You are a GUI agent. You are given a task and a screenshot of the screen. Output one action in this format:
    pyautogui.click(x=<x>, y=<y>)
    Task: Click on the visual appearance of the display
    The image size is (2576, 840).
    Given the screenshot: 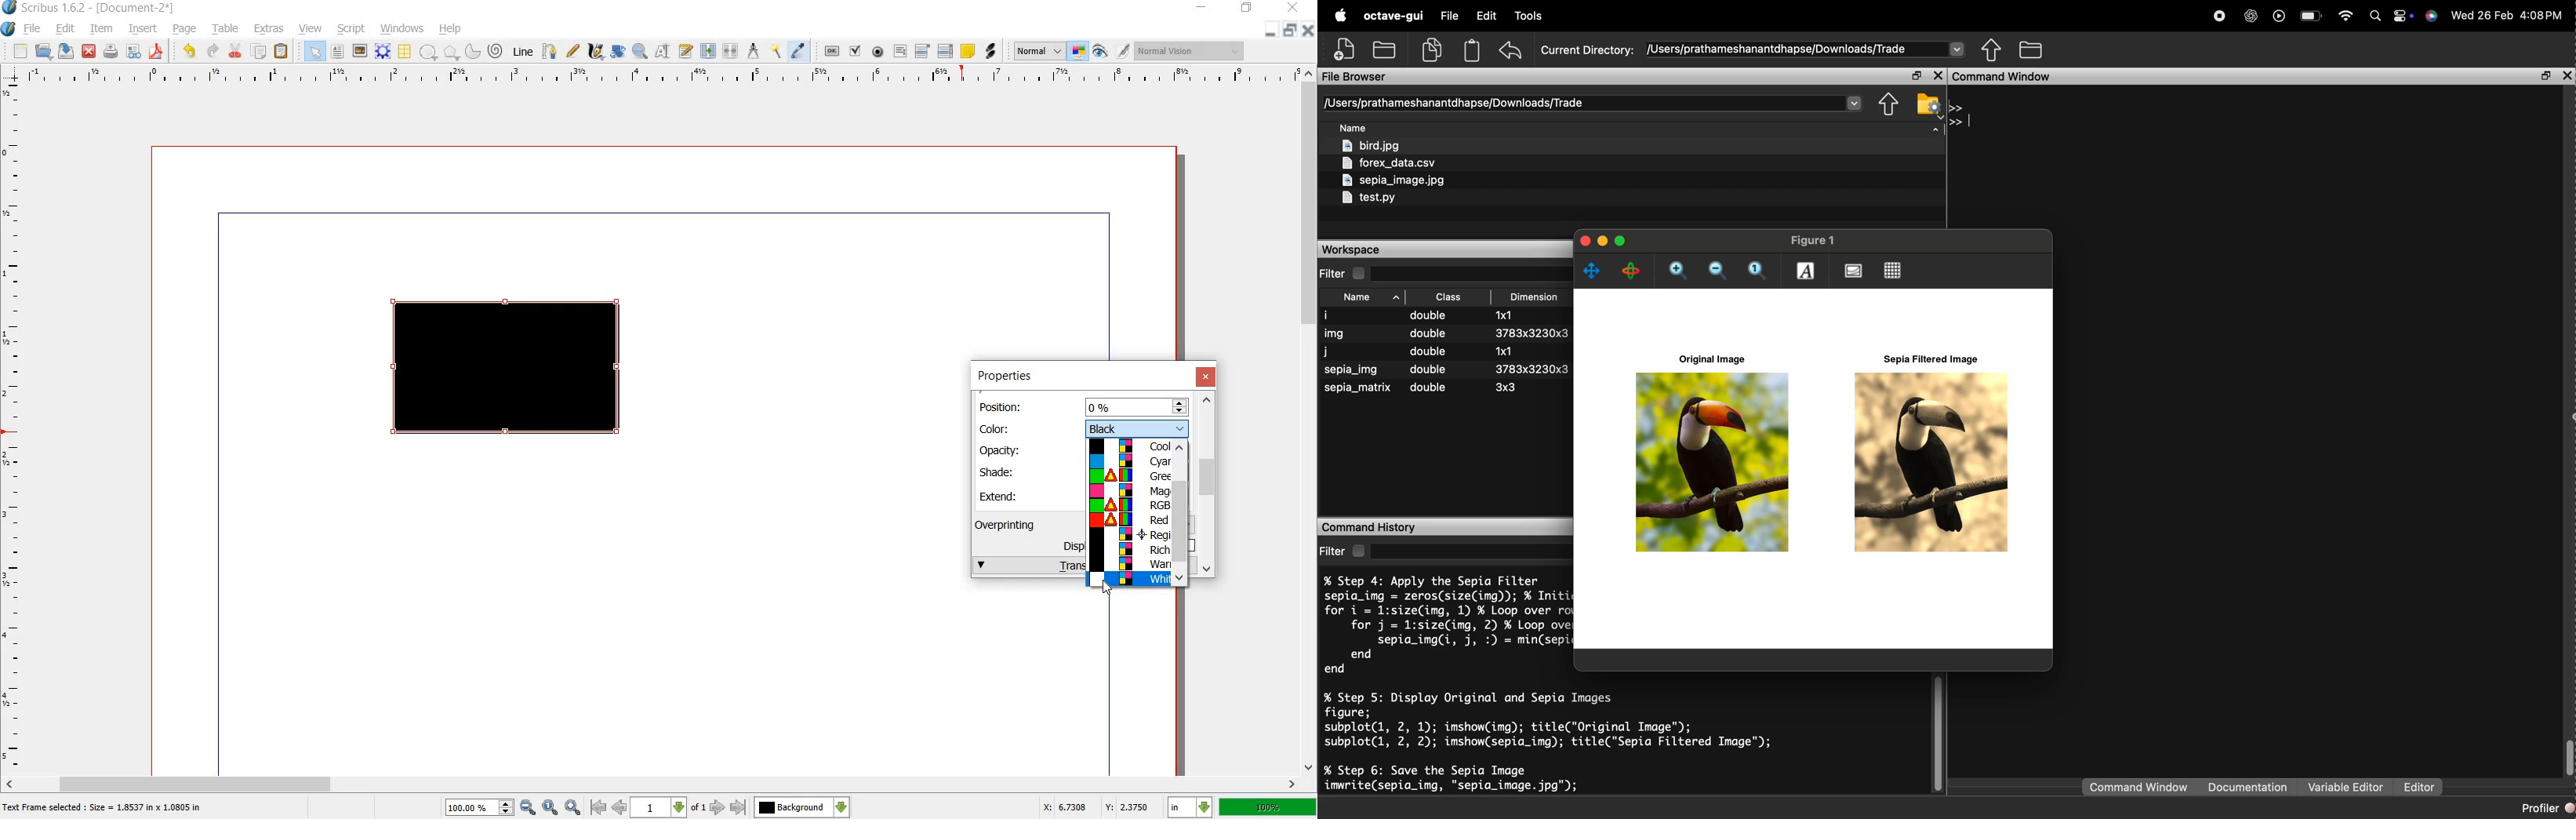 What is the action you would take?
    pyautogui.click(x=1192, y=50)
    